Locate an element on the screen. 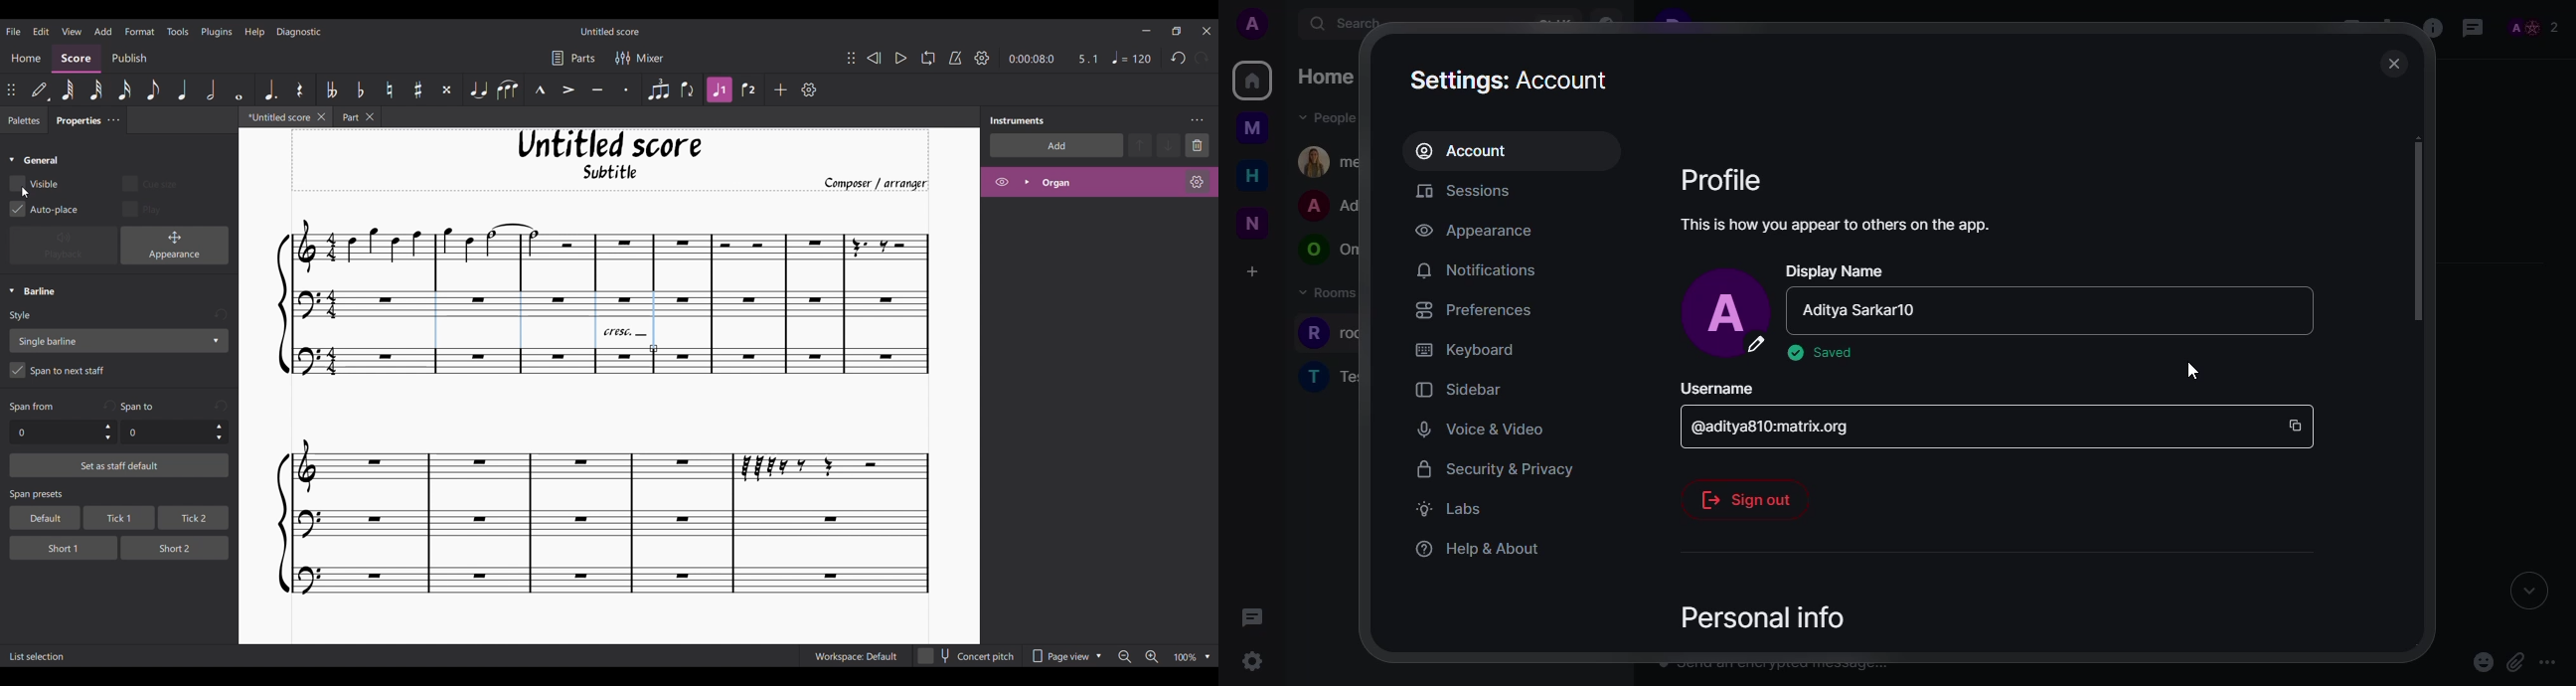  Span to next staff is located at coordinates (119, 372).